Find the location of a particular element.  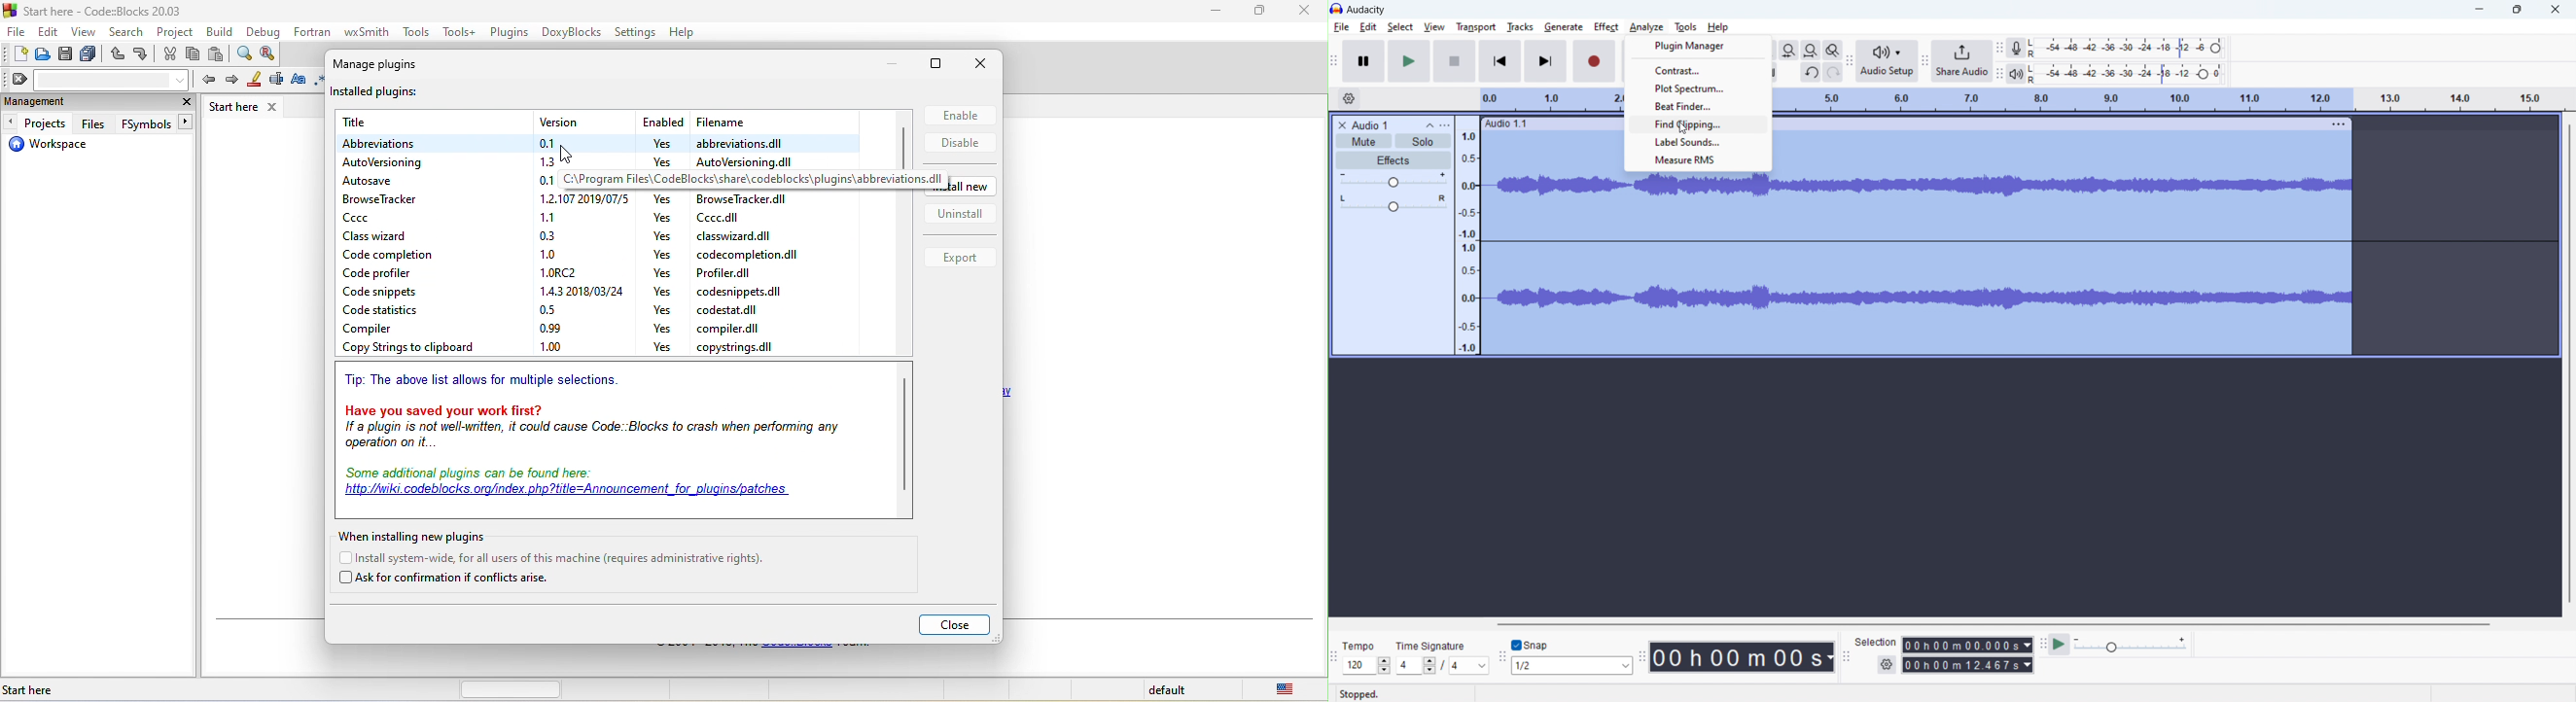

solo is located at coordinates (1423, 141).